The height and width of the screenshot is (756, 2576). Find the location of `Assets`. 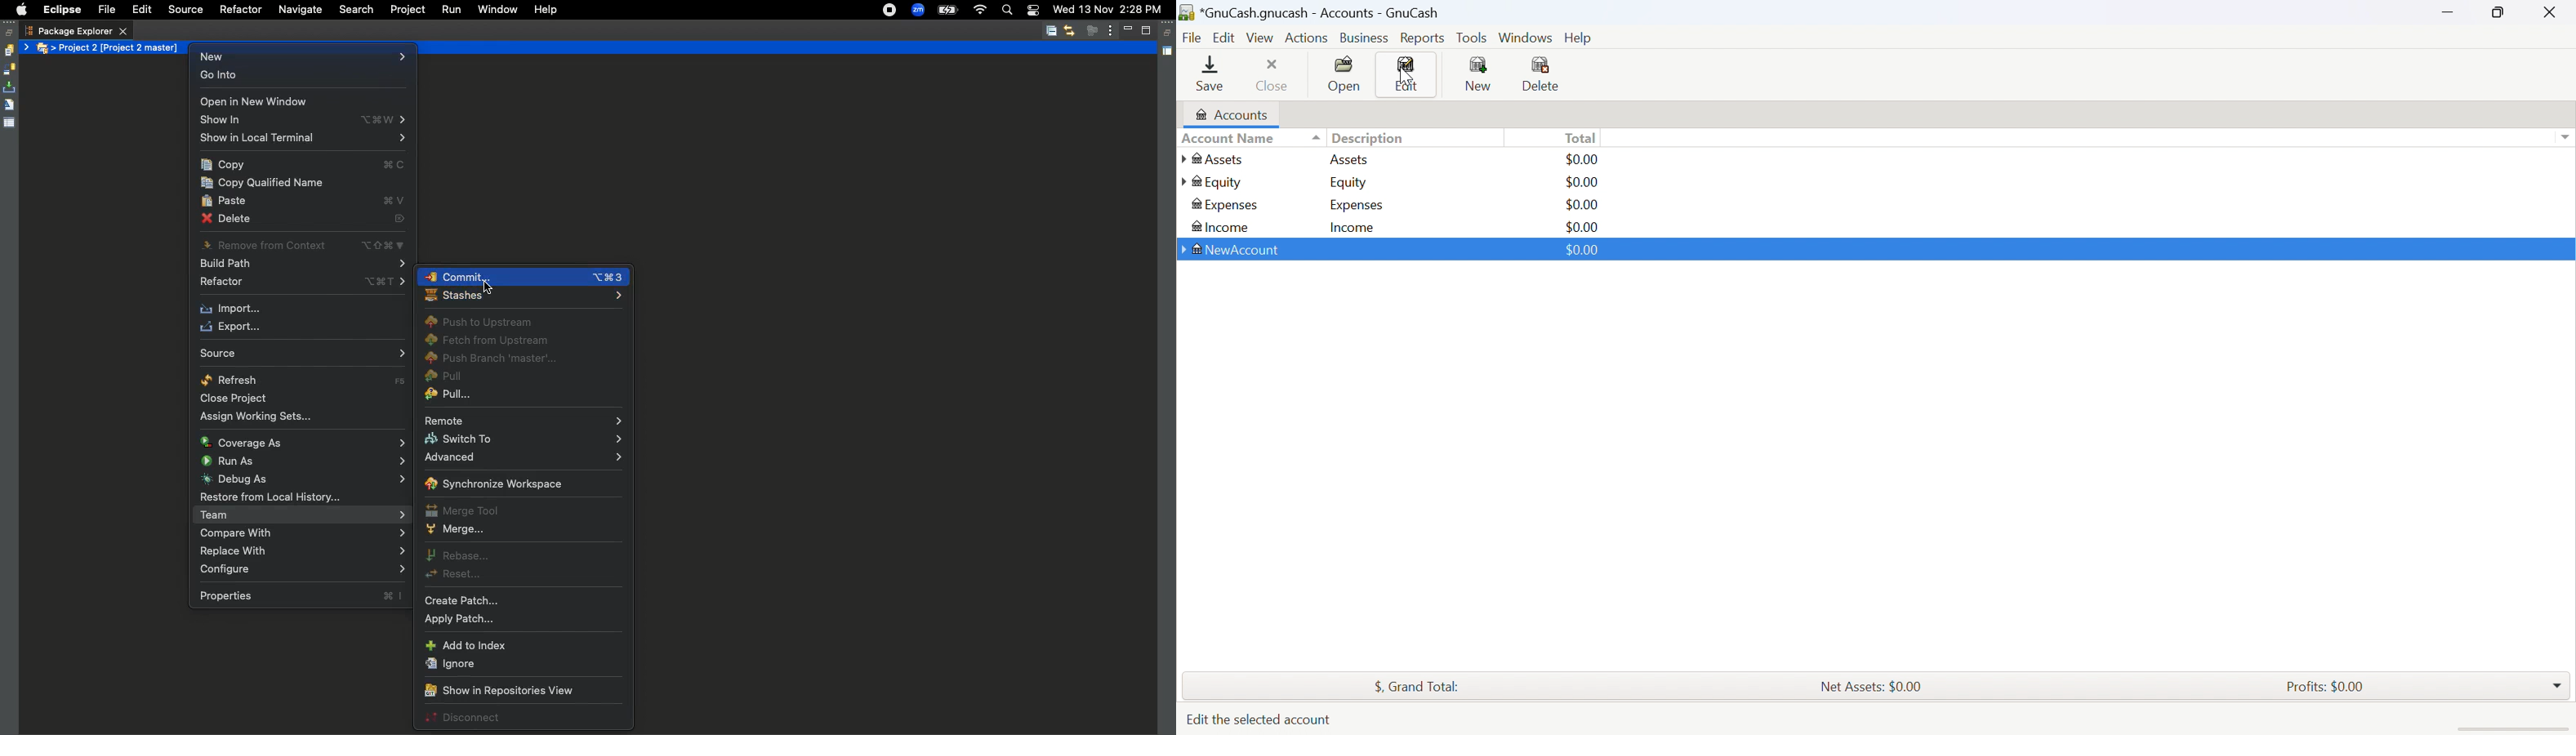

Assets is located at coordinates (1221, 159).